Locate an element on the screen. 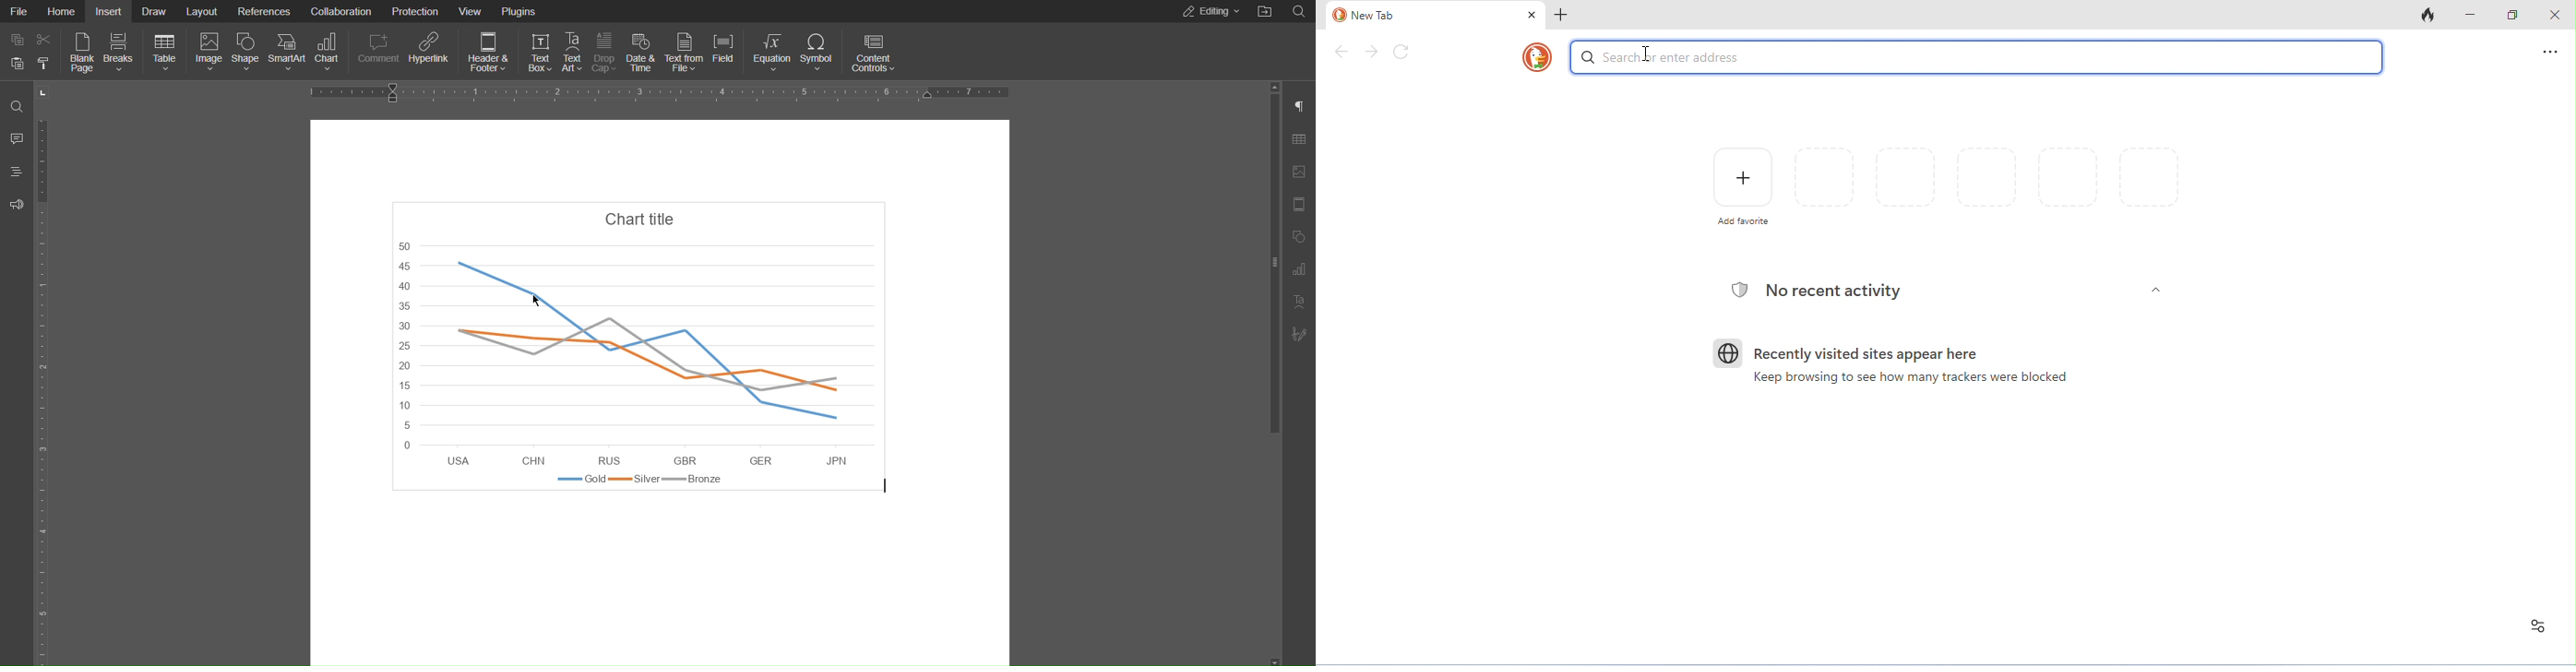 This screenshot has height=672, width=2576. Header and Footer is located at coordinates (487, 51).